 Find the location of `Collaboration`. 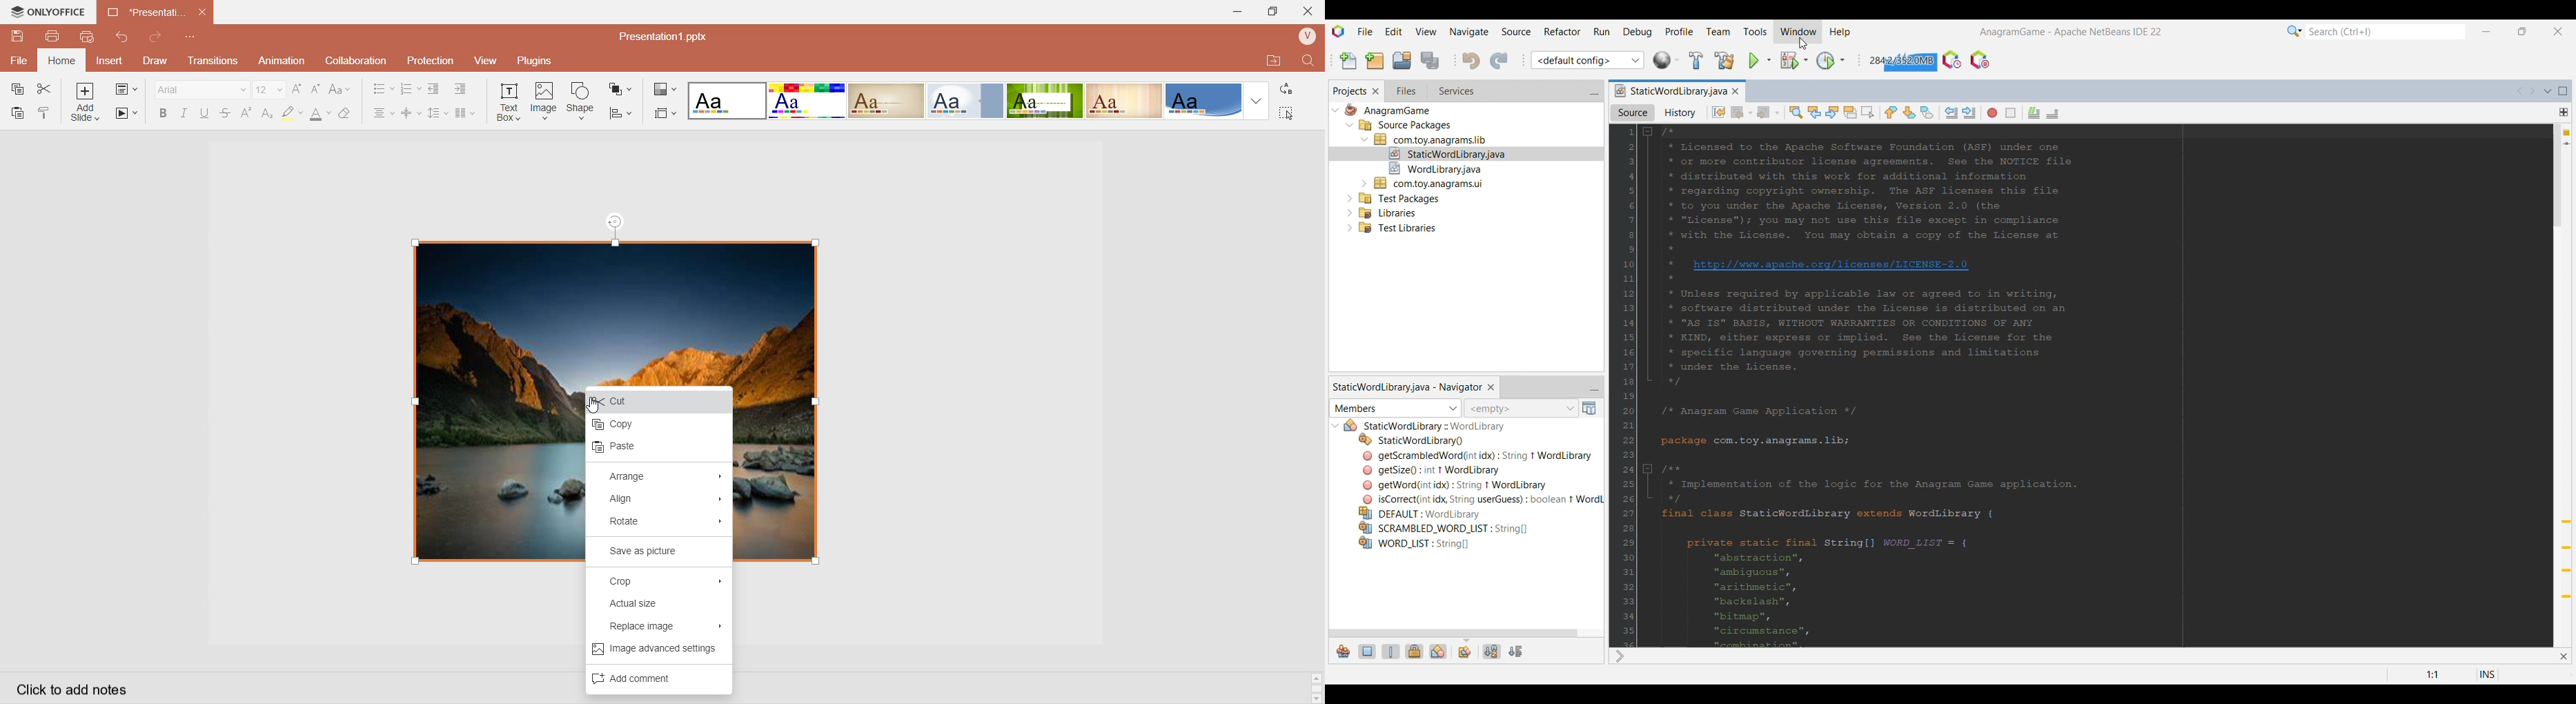

Collaboration is located at coordinates (357, 61).